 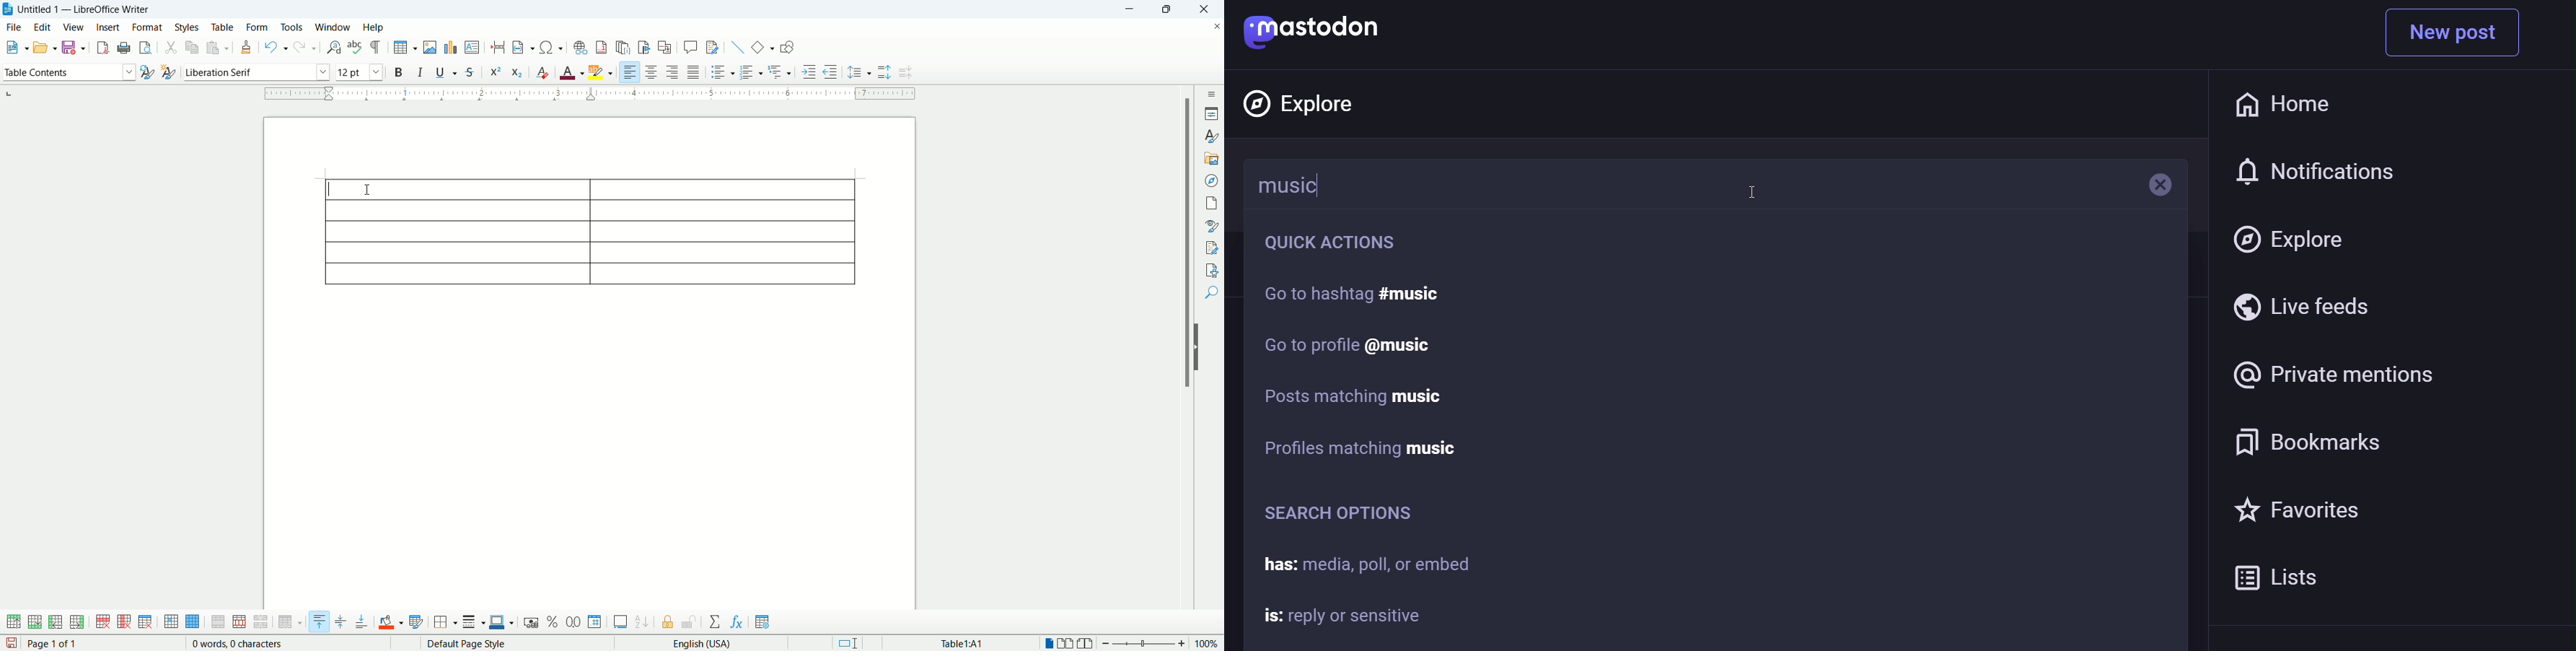 I want to click on borders, so click(x=445, y=623).